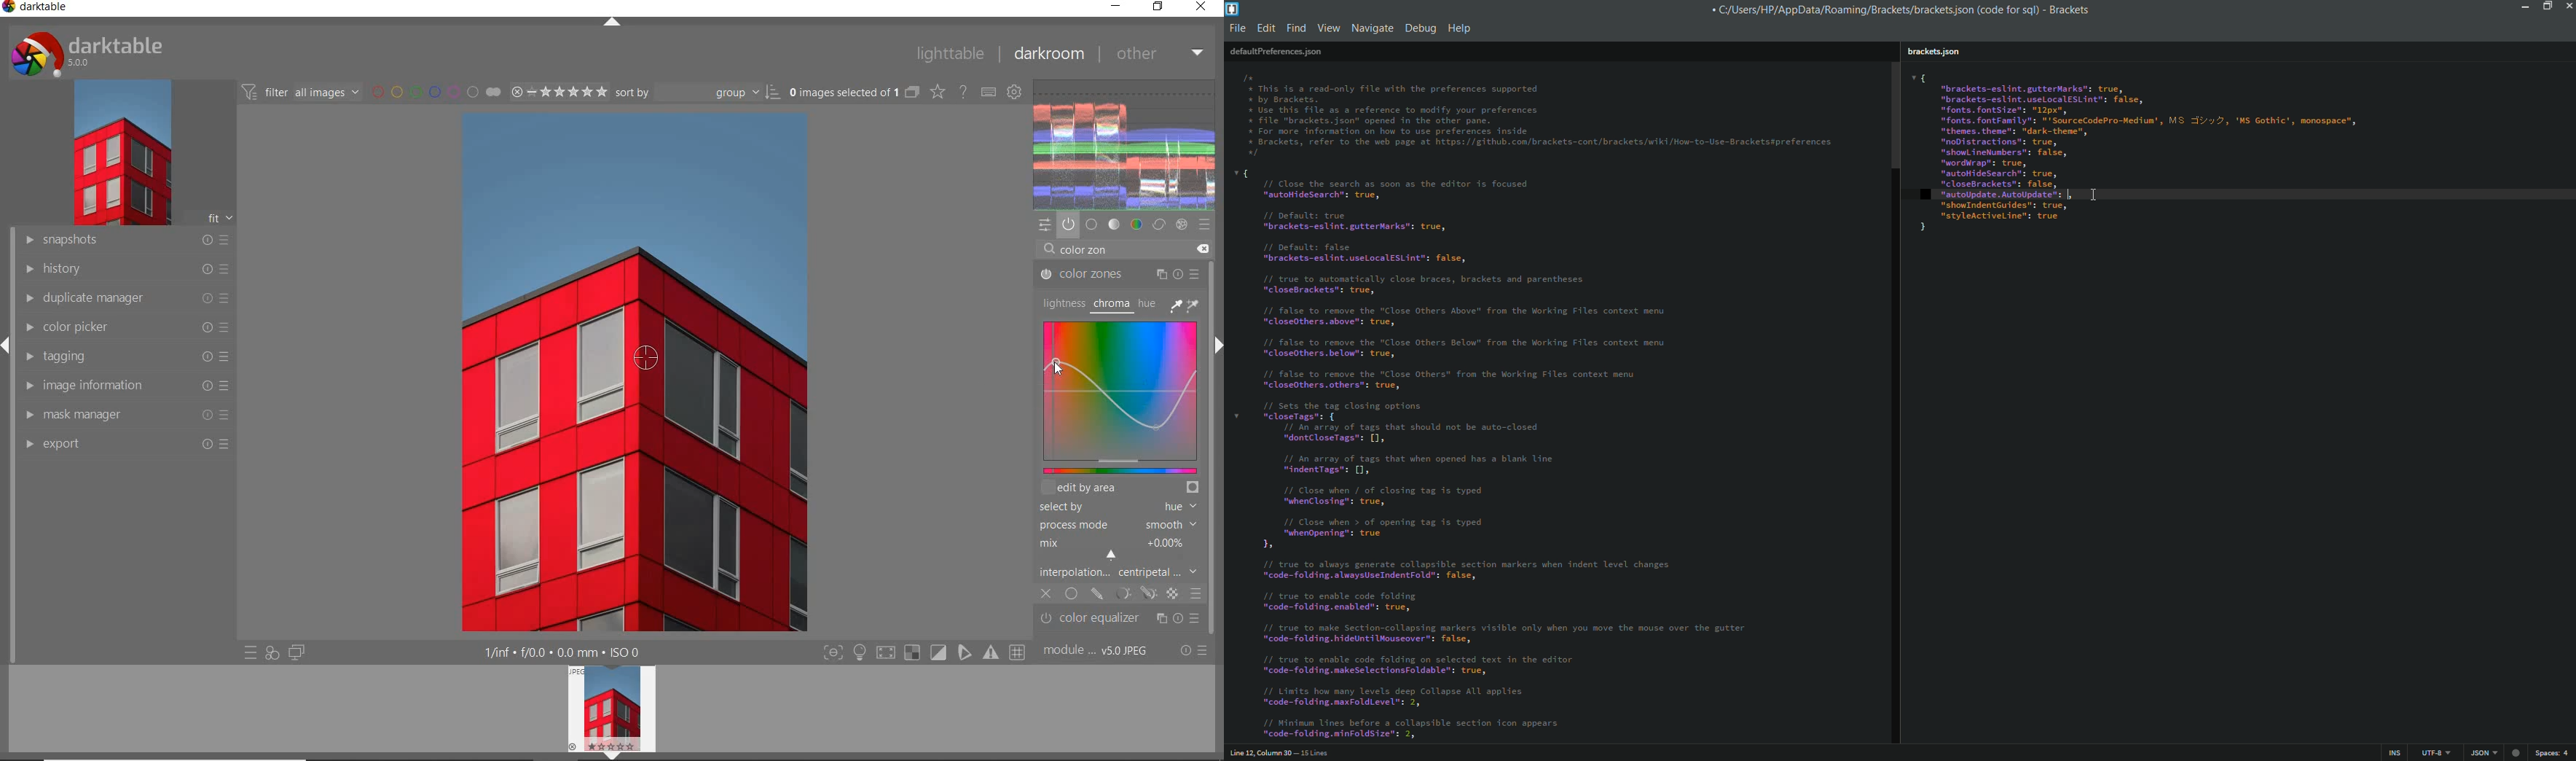 This screenshot has width=2576, height=784. Describe the element at coordinates (127, 445) in the screenshot. I see `export` at that location.